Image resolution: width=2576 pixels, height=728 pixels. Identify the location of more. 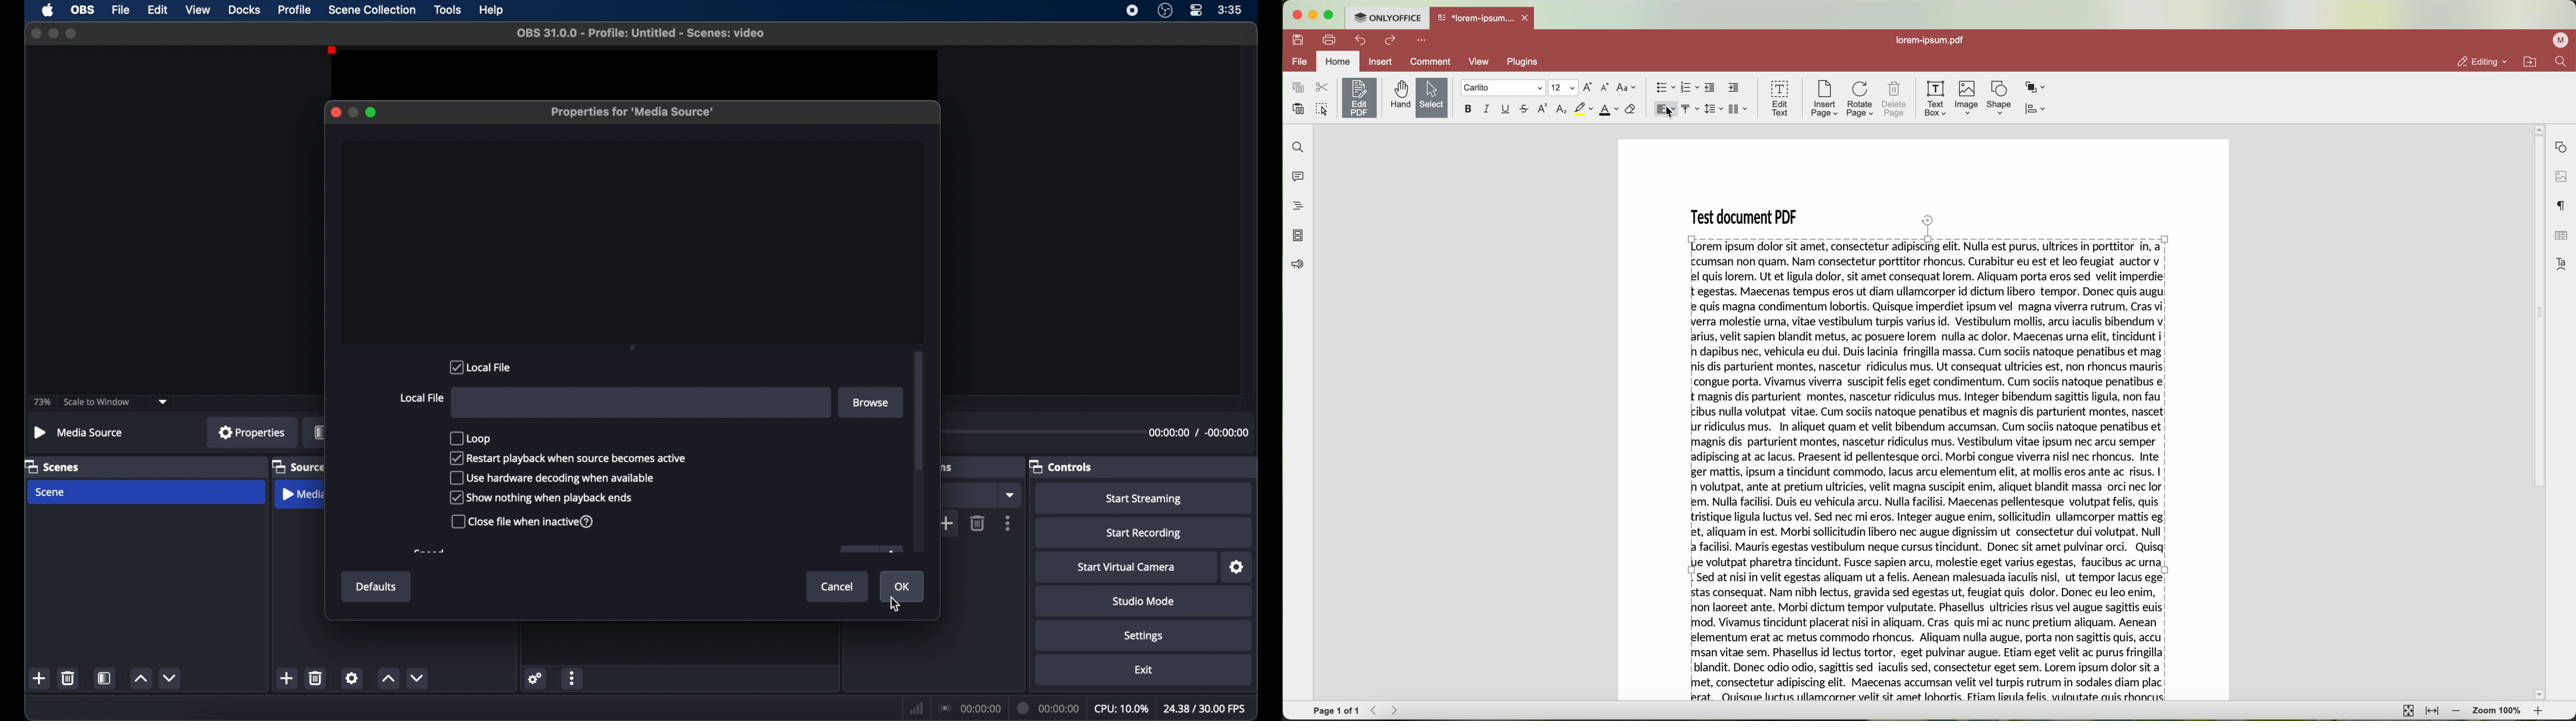
(1421, 41).